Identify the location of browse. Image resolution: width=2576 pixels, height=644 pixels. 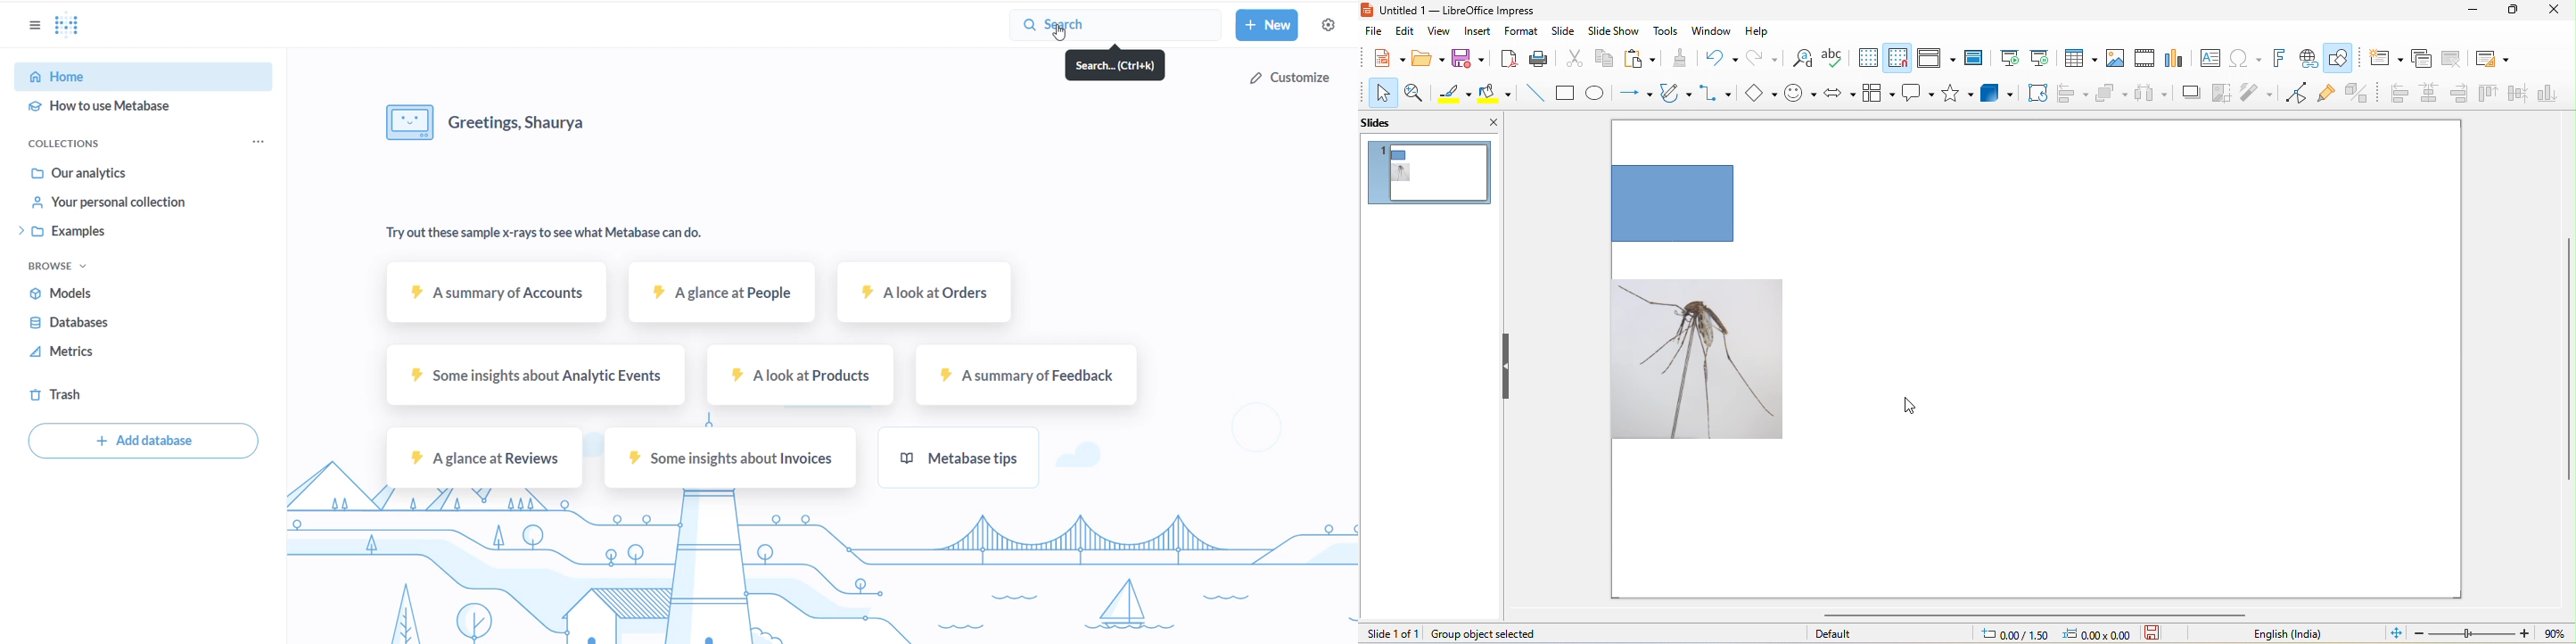
(67, 268).